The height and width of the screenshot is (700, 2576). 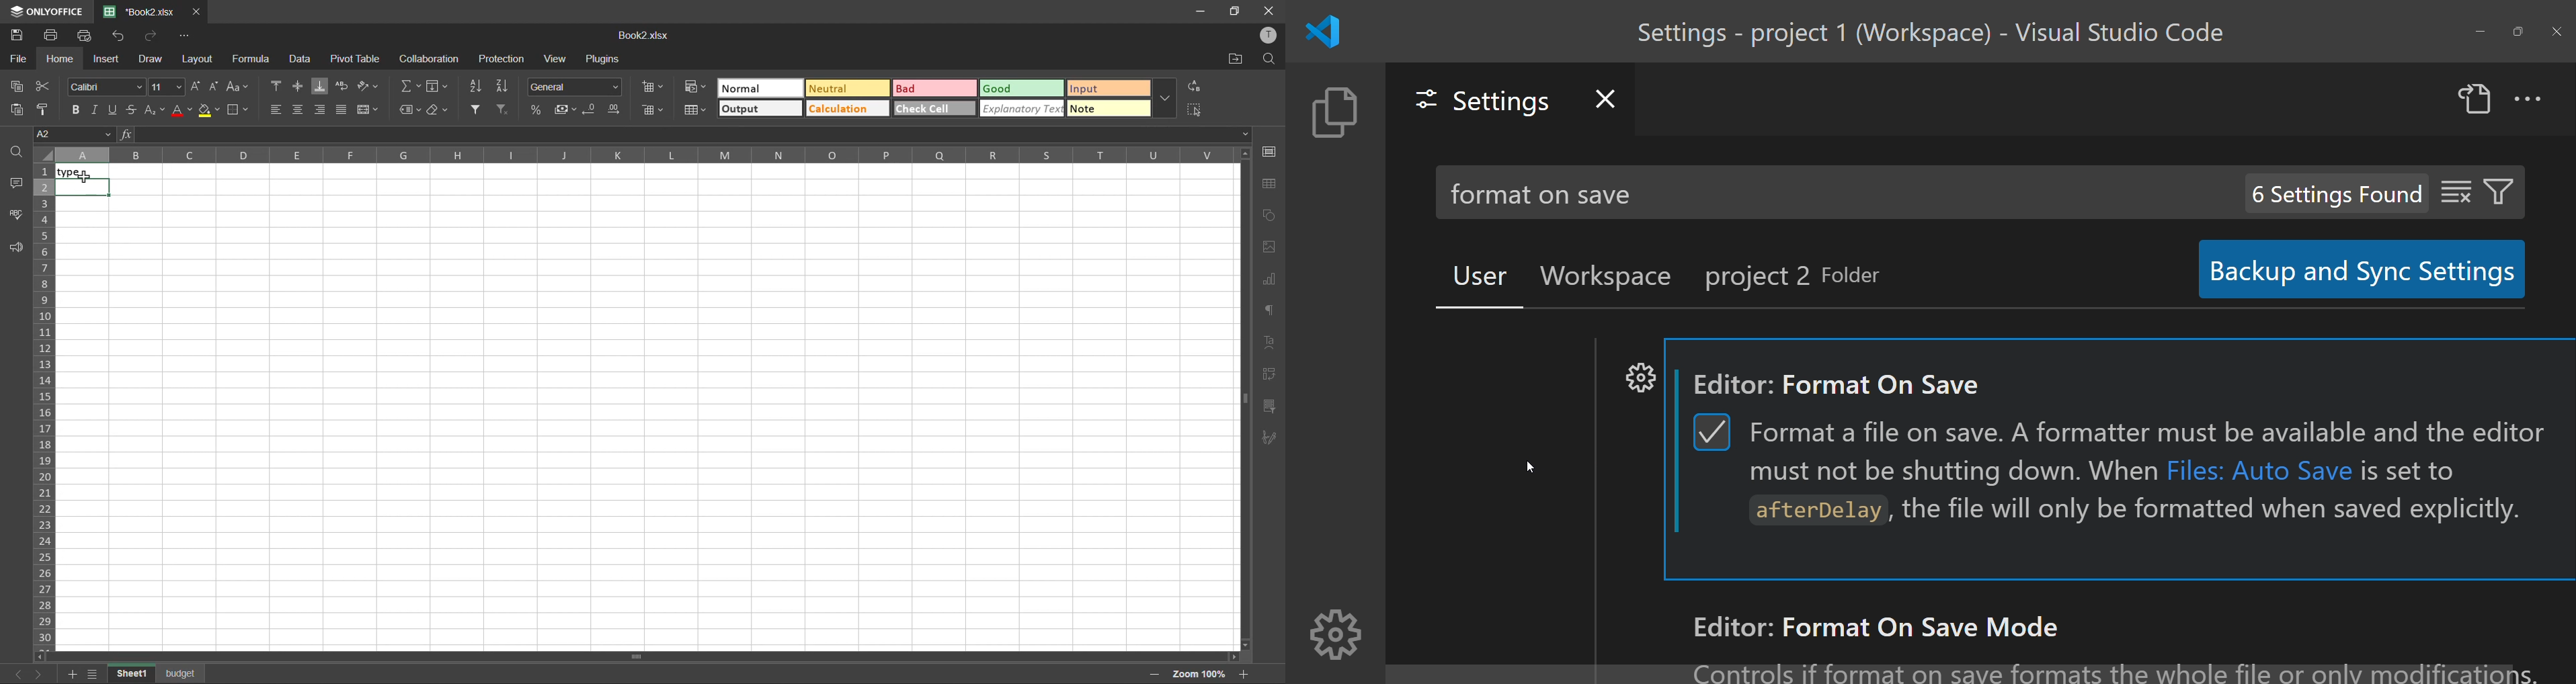 I want to click on italic, so click(x=97, y=108).